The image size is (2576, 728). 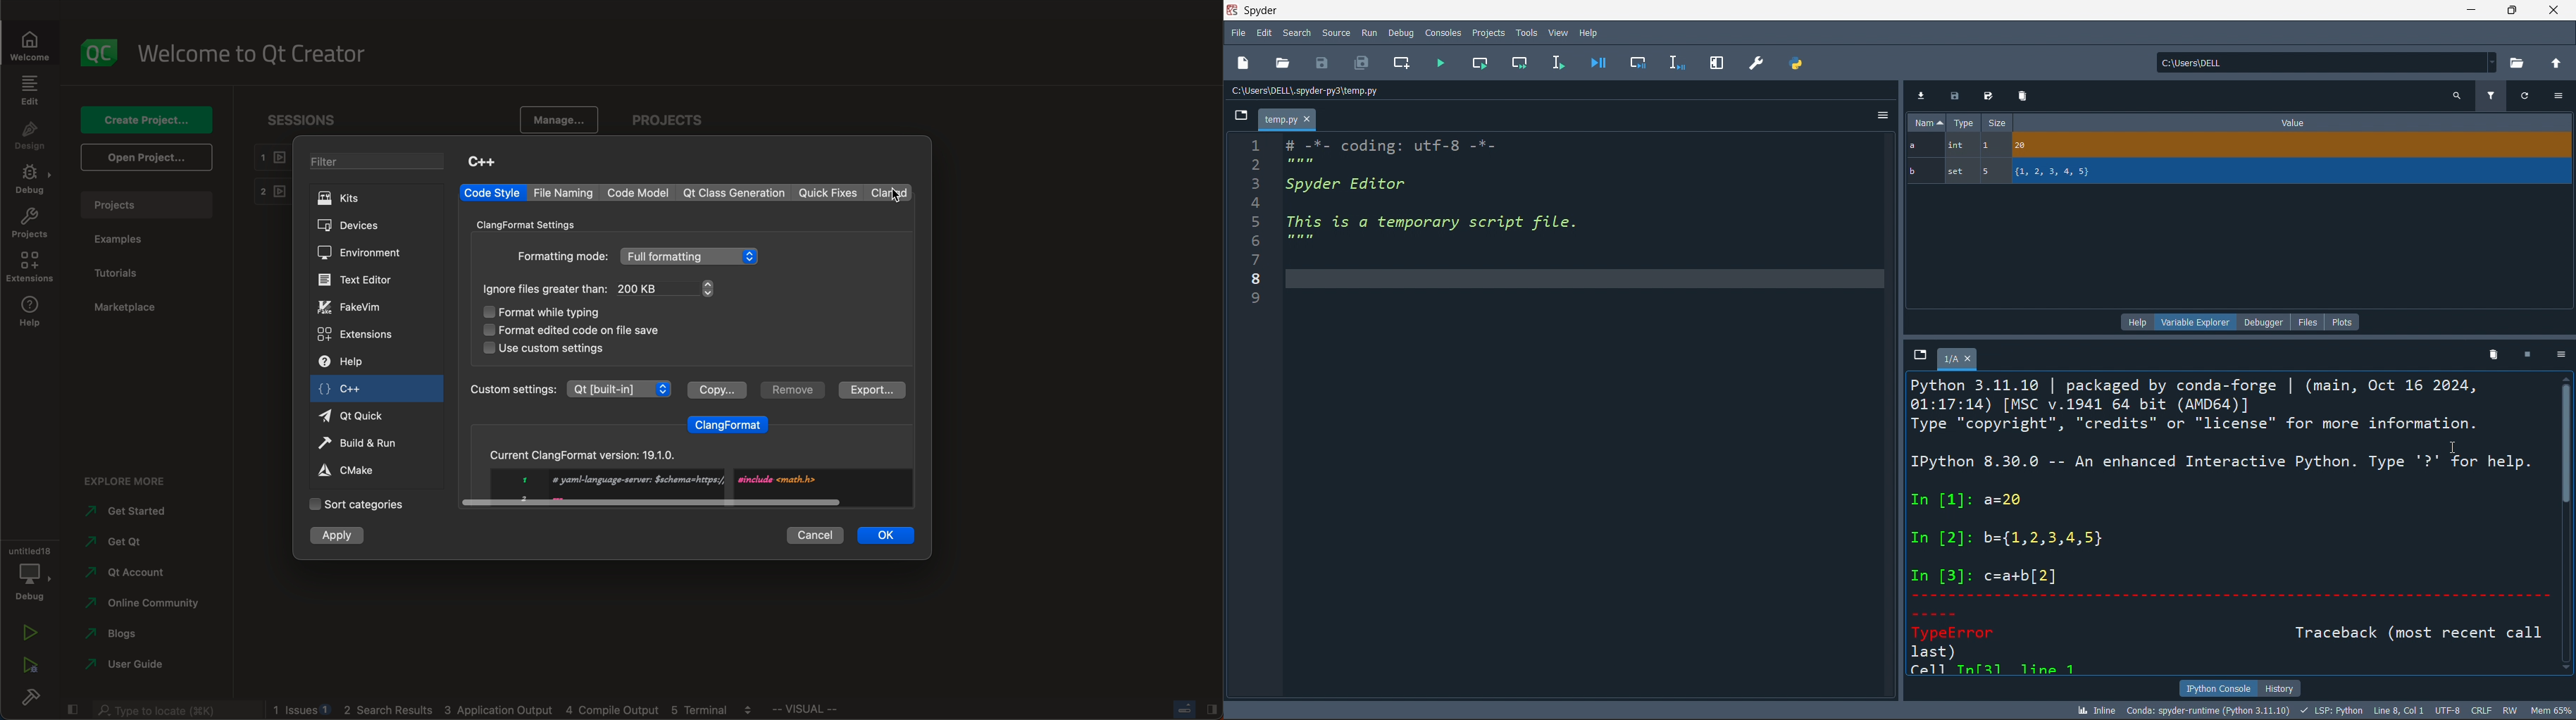 I want to click on options, so click(x=1881, y=118).